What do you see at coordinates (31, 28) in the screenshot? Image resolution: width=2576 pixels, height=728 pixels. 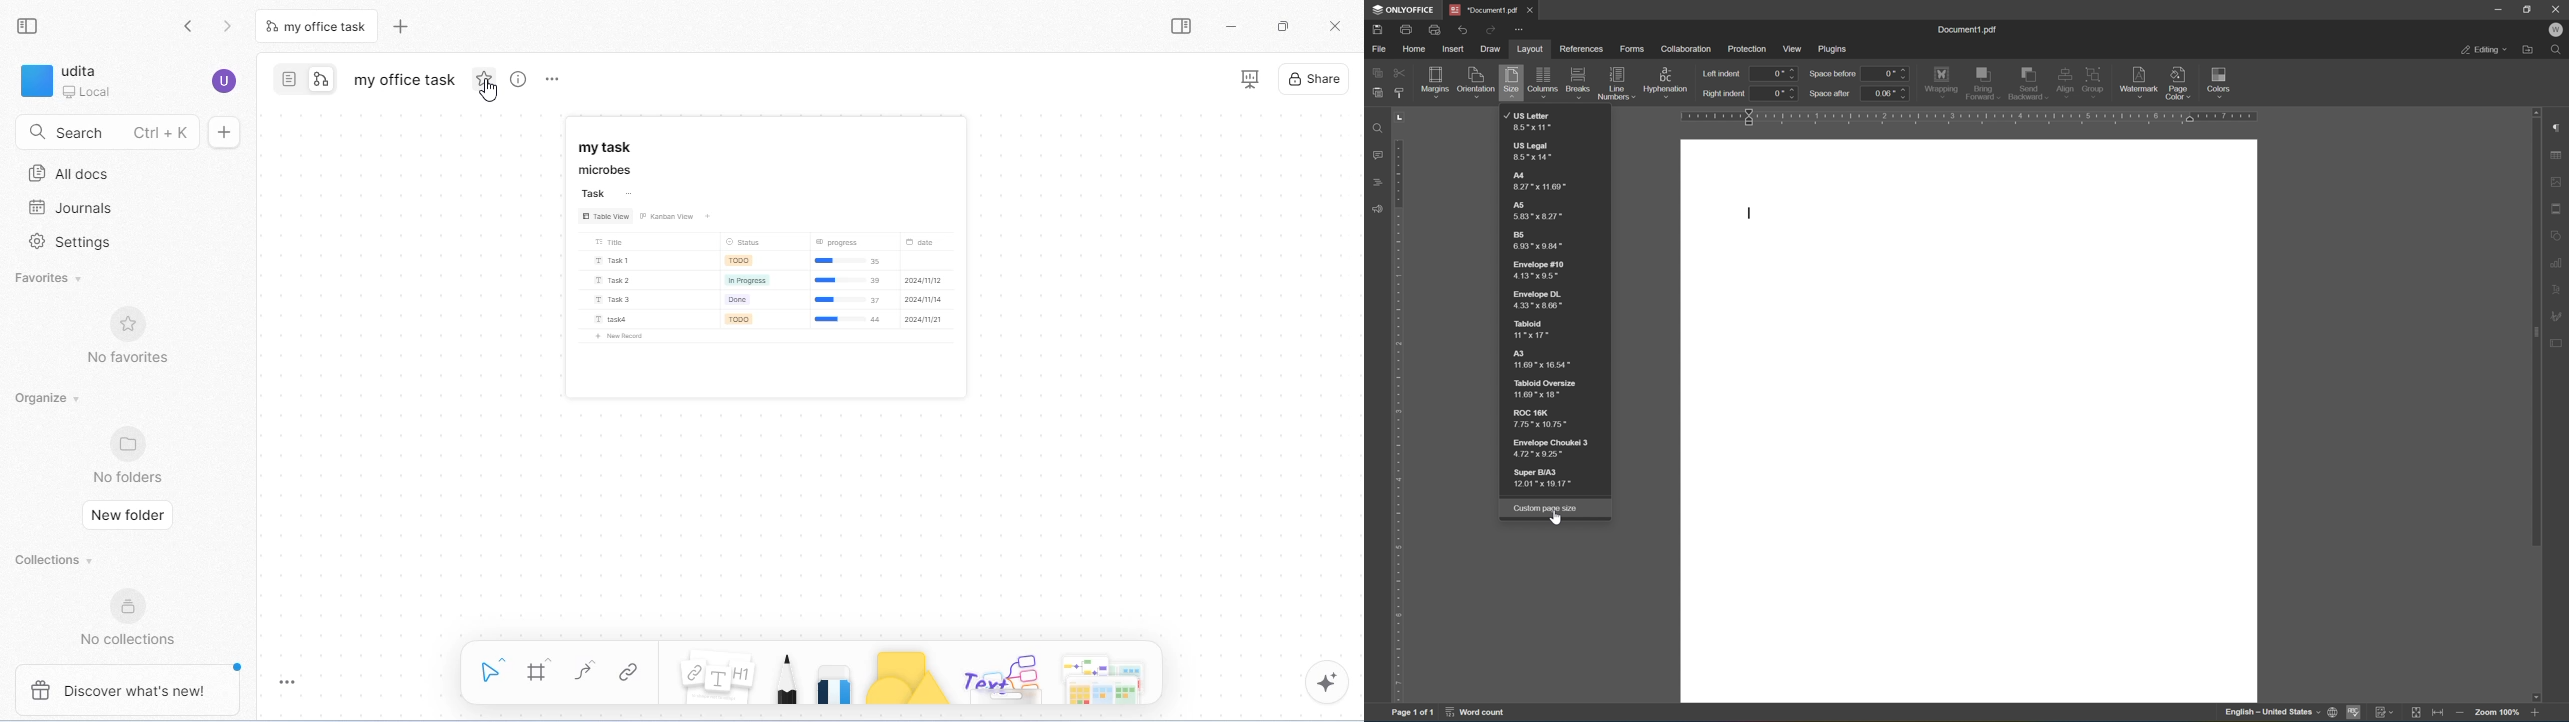 I see `collapse side bar` at bounding box center [31, 28].